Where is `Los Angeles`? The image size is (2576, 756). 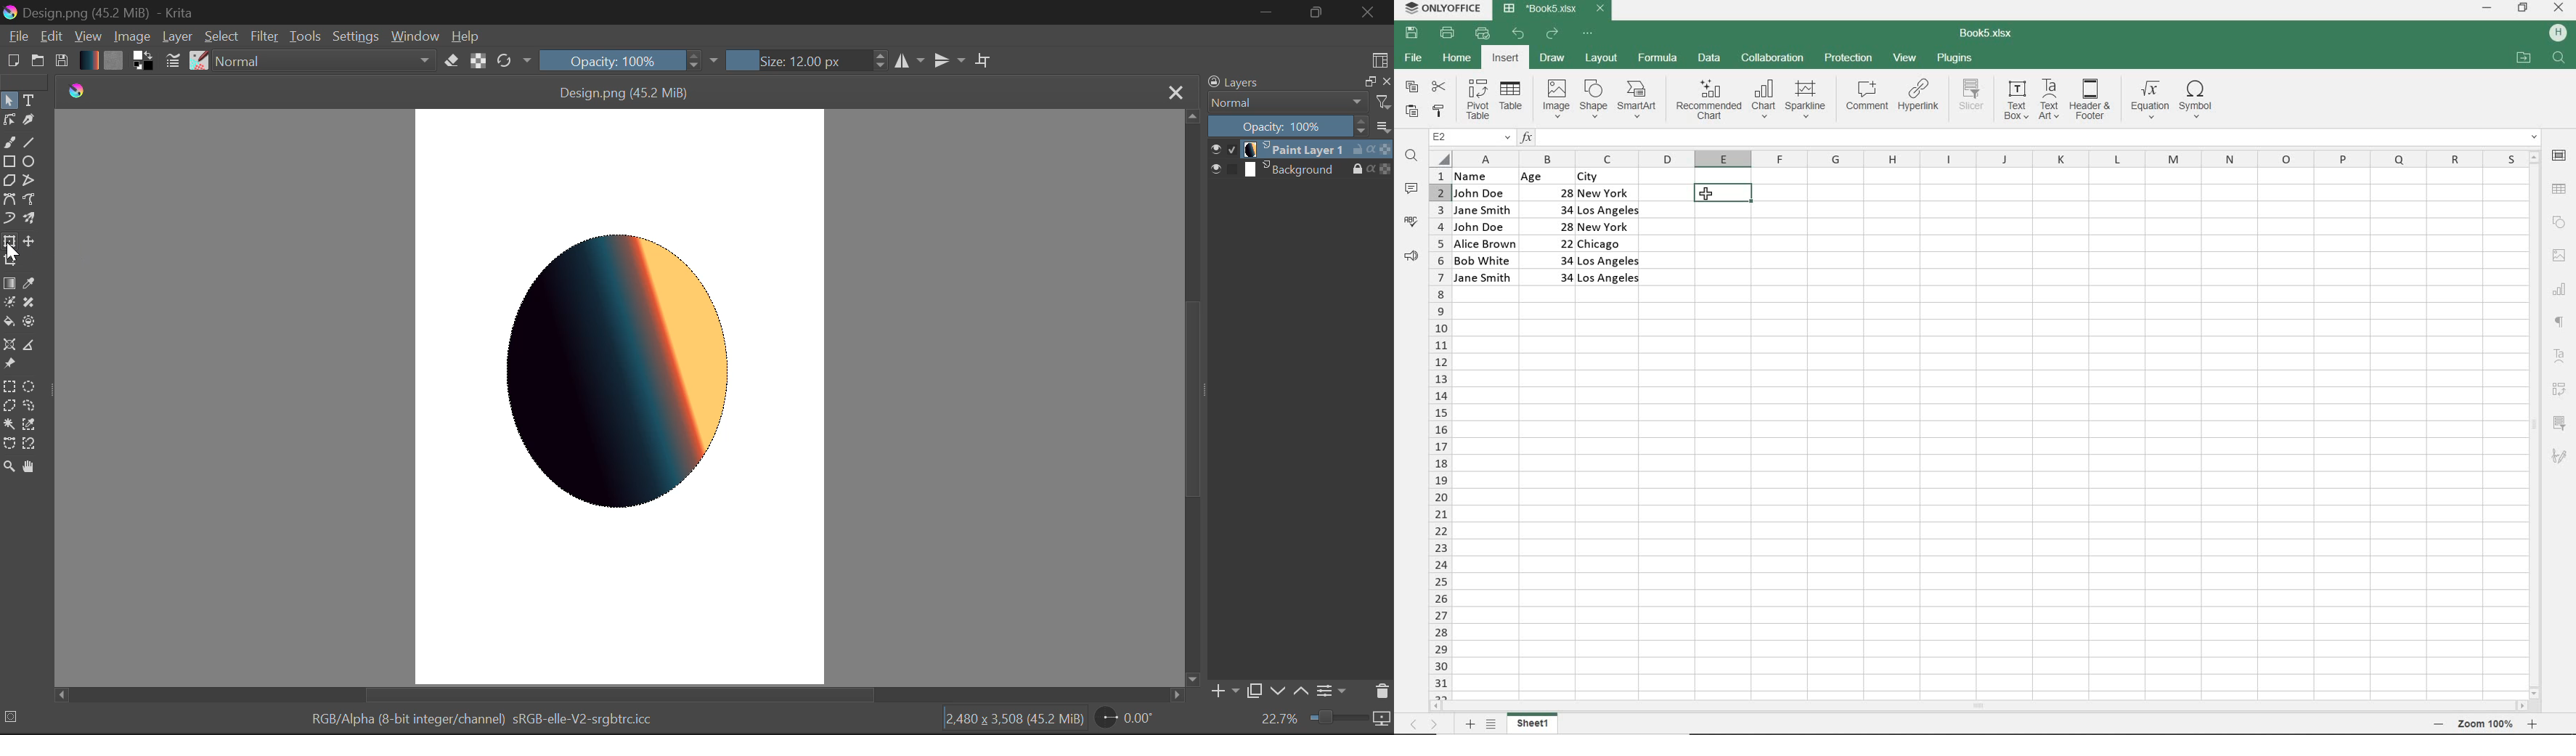 Los Angeles is located at coordinates (1611, 260).